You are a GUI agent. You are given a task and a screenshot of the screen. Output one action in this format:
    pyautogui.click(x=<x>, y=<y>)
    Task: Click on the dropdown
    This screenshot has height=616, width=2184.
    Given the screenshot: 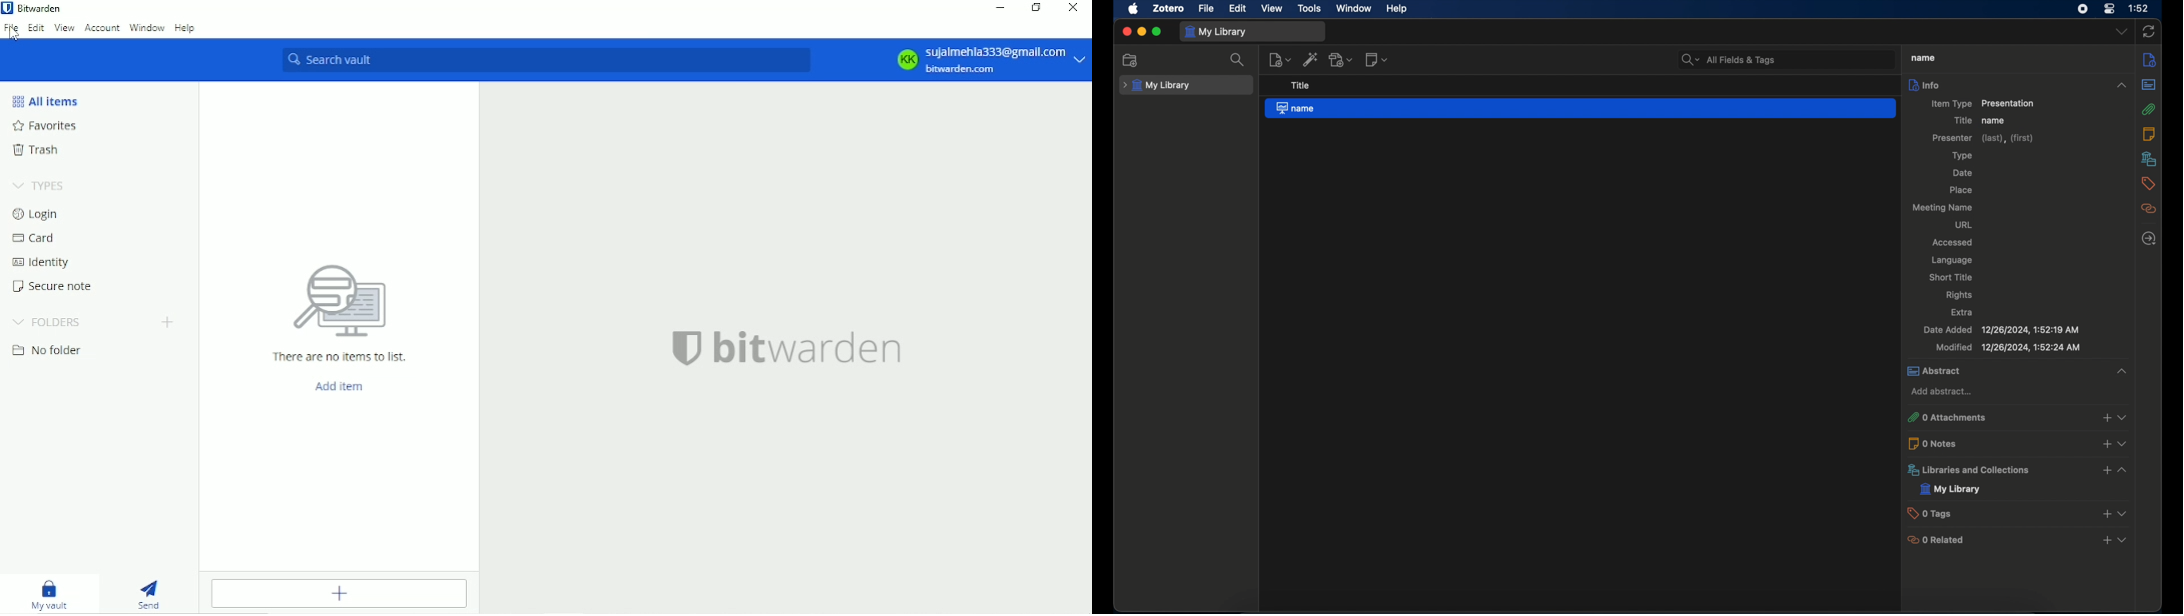 What is the action you would take?
    pyautogui.click(x=2122, y=32)
    